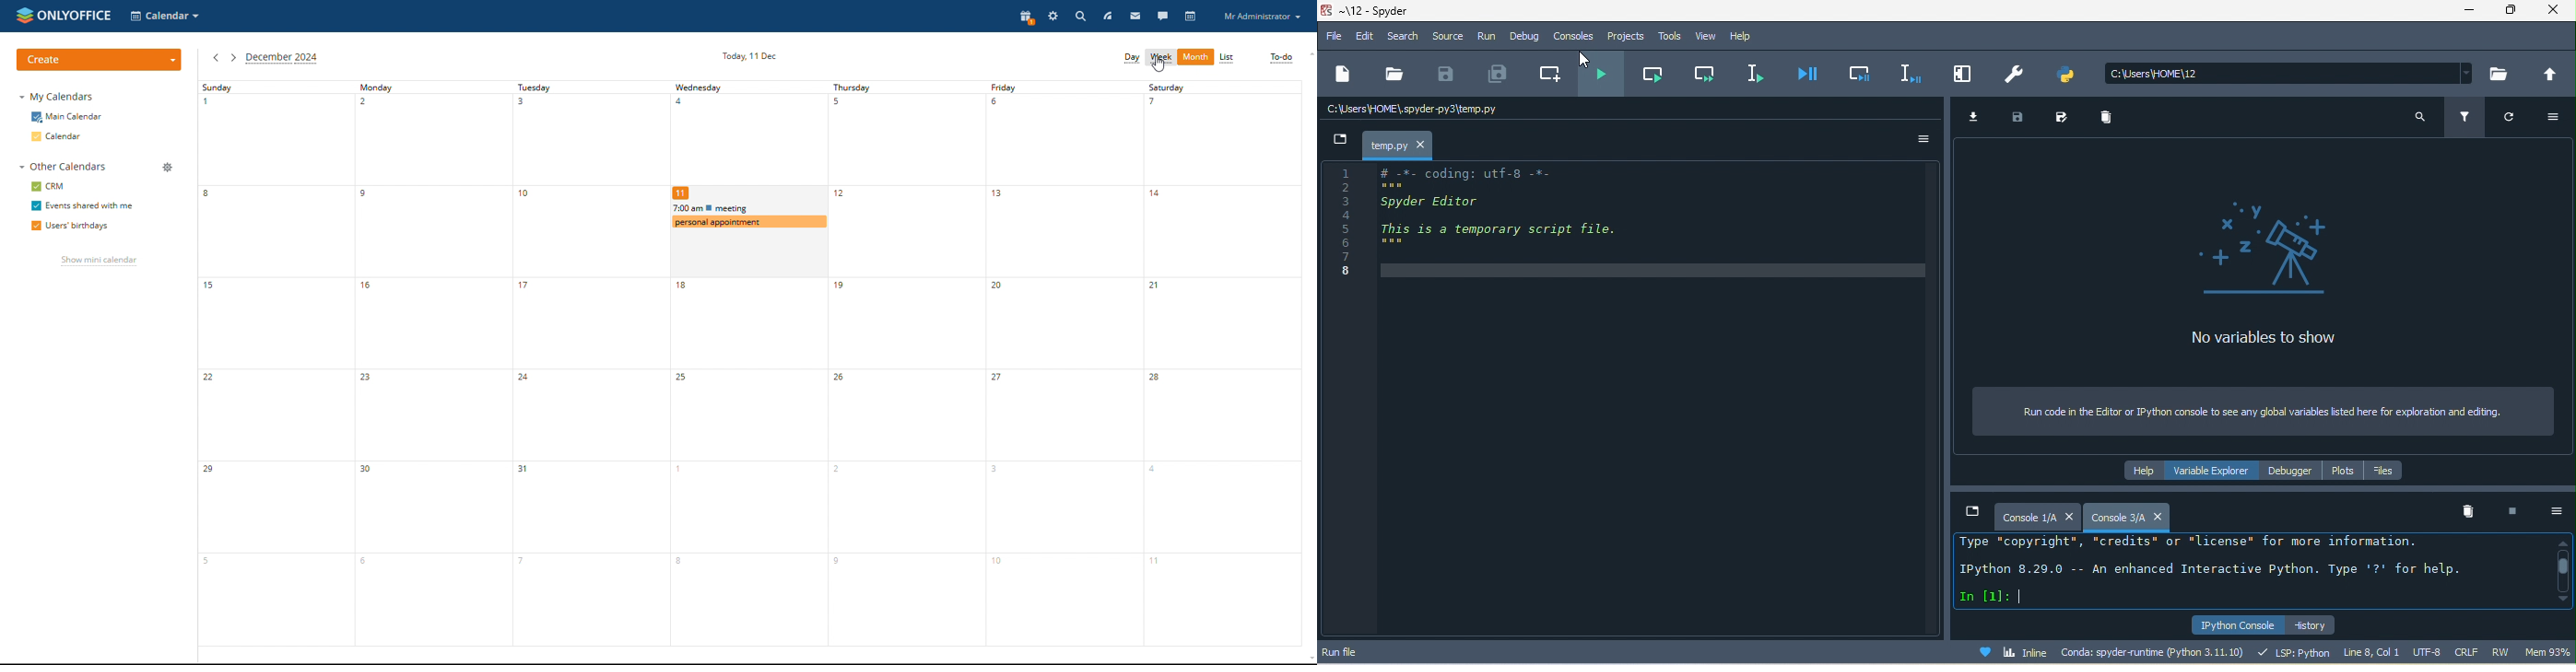  What do you see at coordinates (2470, 11) in the screenshot?
I see `minimize` at bounding box center [2470, 11].